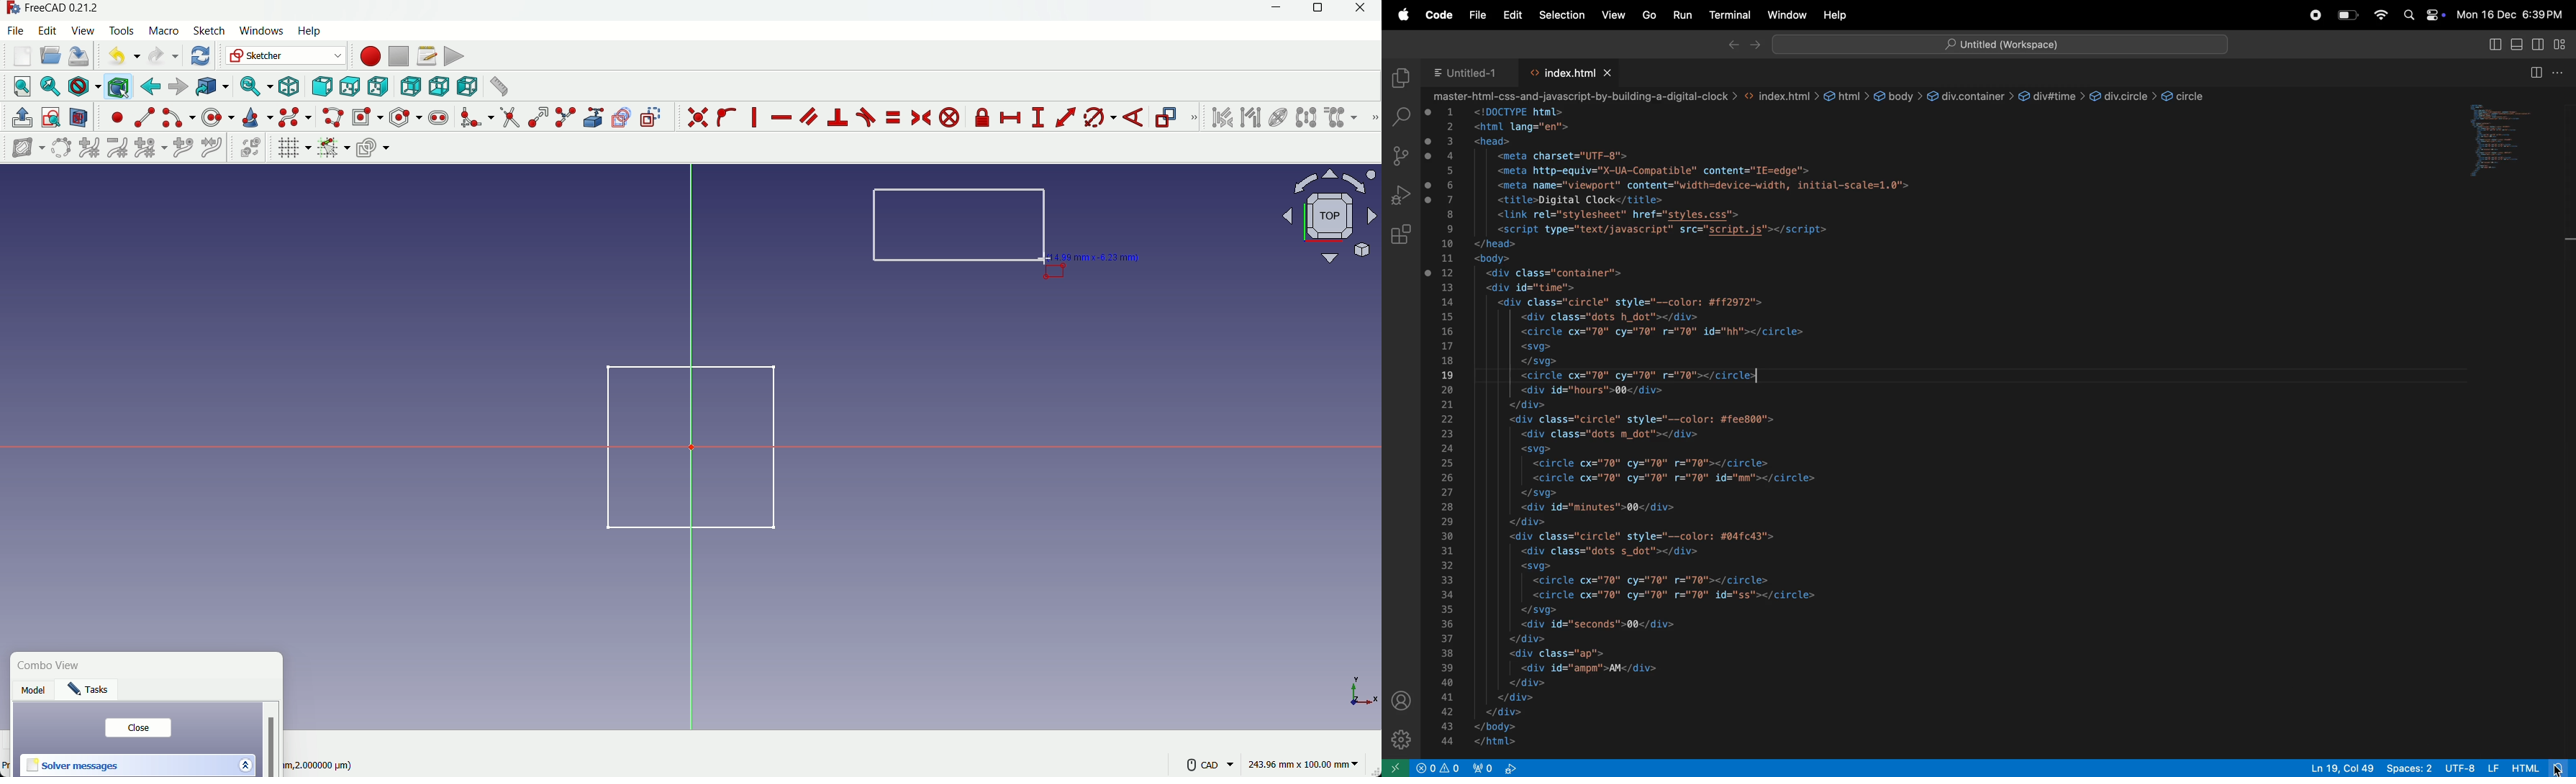 Image resolution: width=2576 pixels, height=784 pixels. Describe the element at coordinates (48, 29) in the screenshot. I see `edit menu` at that location.